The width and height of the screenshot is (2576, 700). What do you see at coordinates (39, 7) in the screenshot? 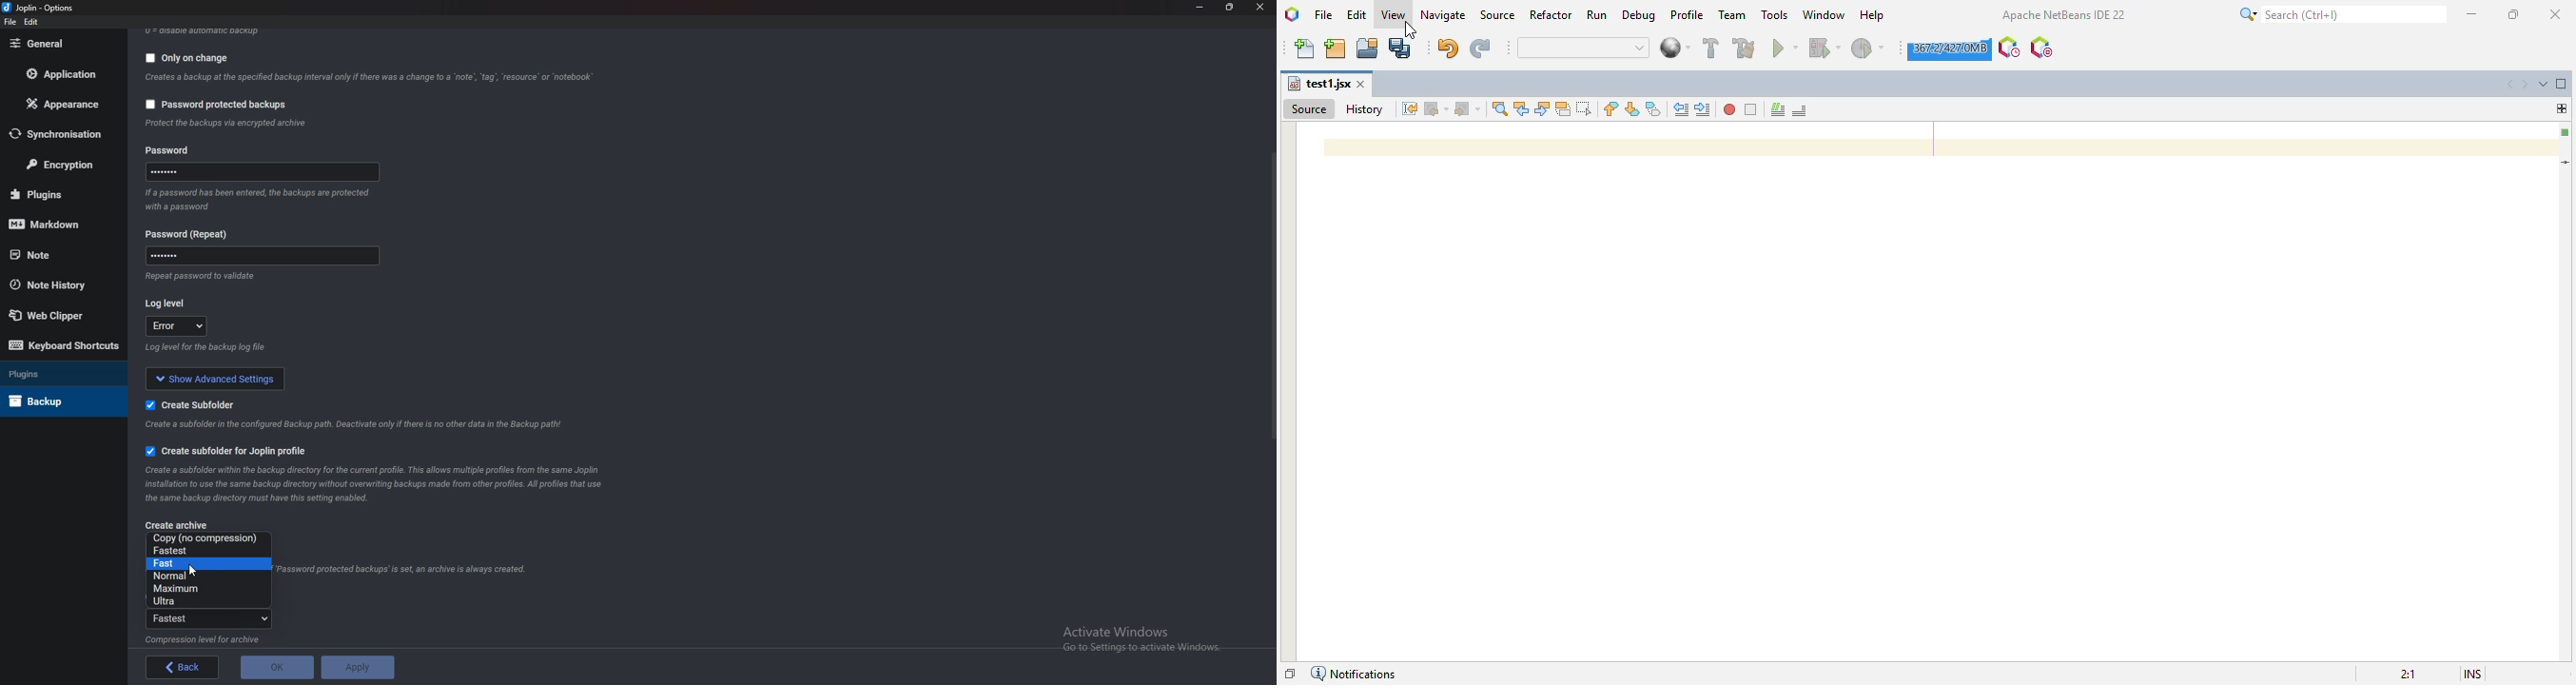
I see `Joplin` at bounding box center [39, 7].